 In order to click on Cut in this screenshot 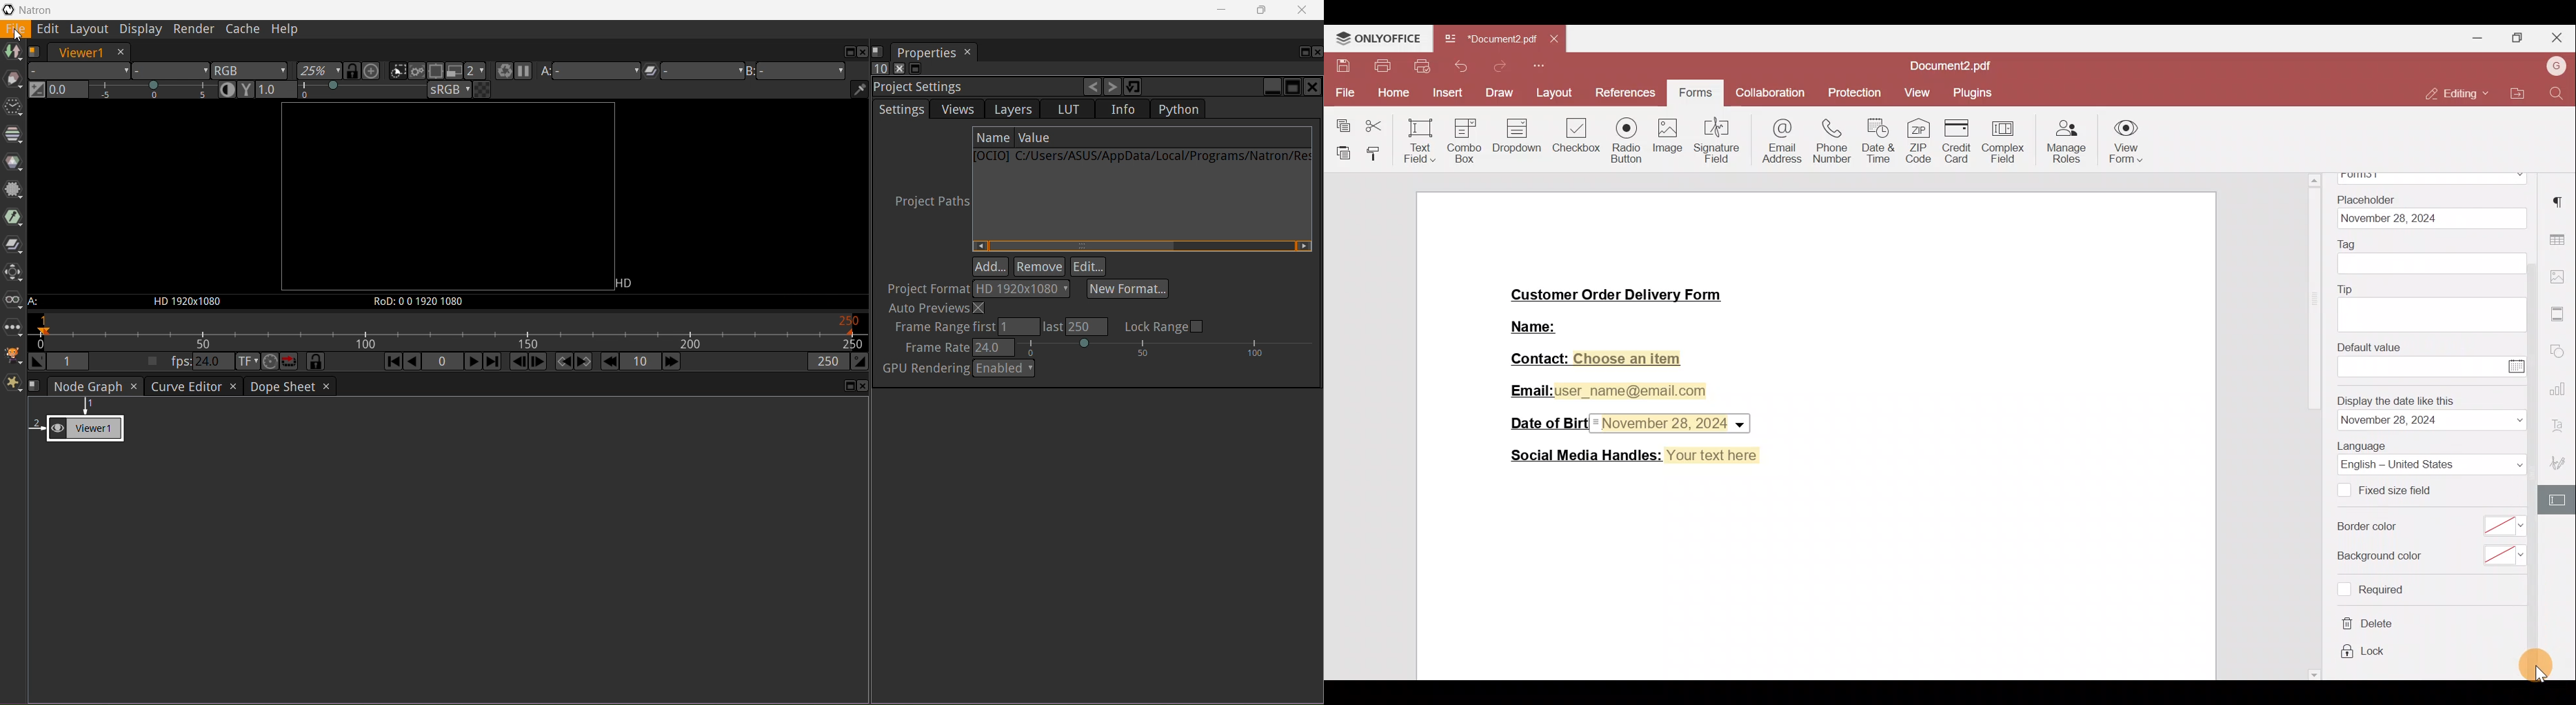, I will do `click(1377, 123)`.